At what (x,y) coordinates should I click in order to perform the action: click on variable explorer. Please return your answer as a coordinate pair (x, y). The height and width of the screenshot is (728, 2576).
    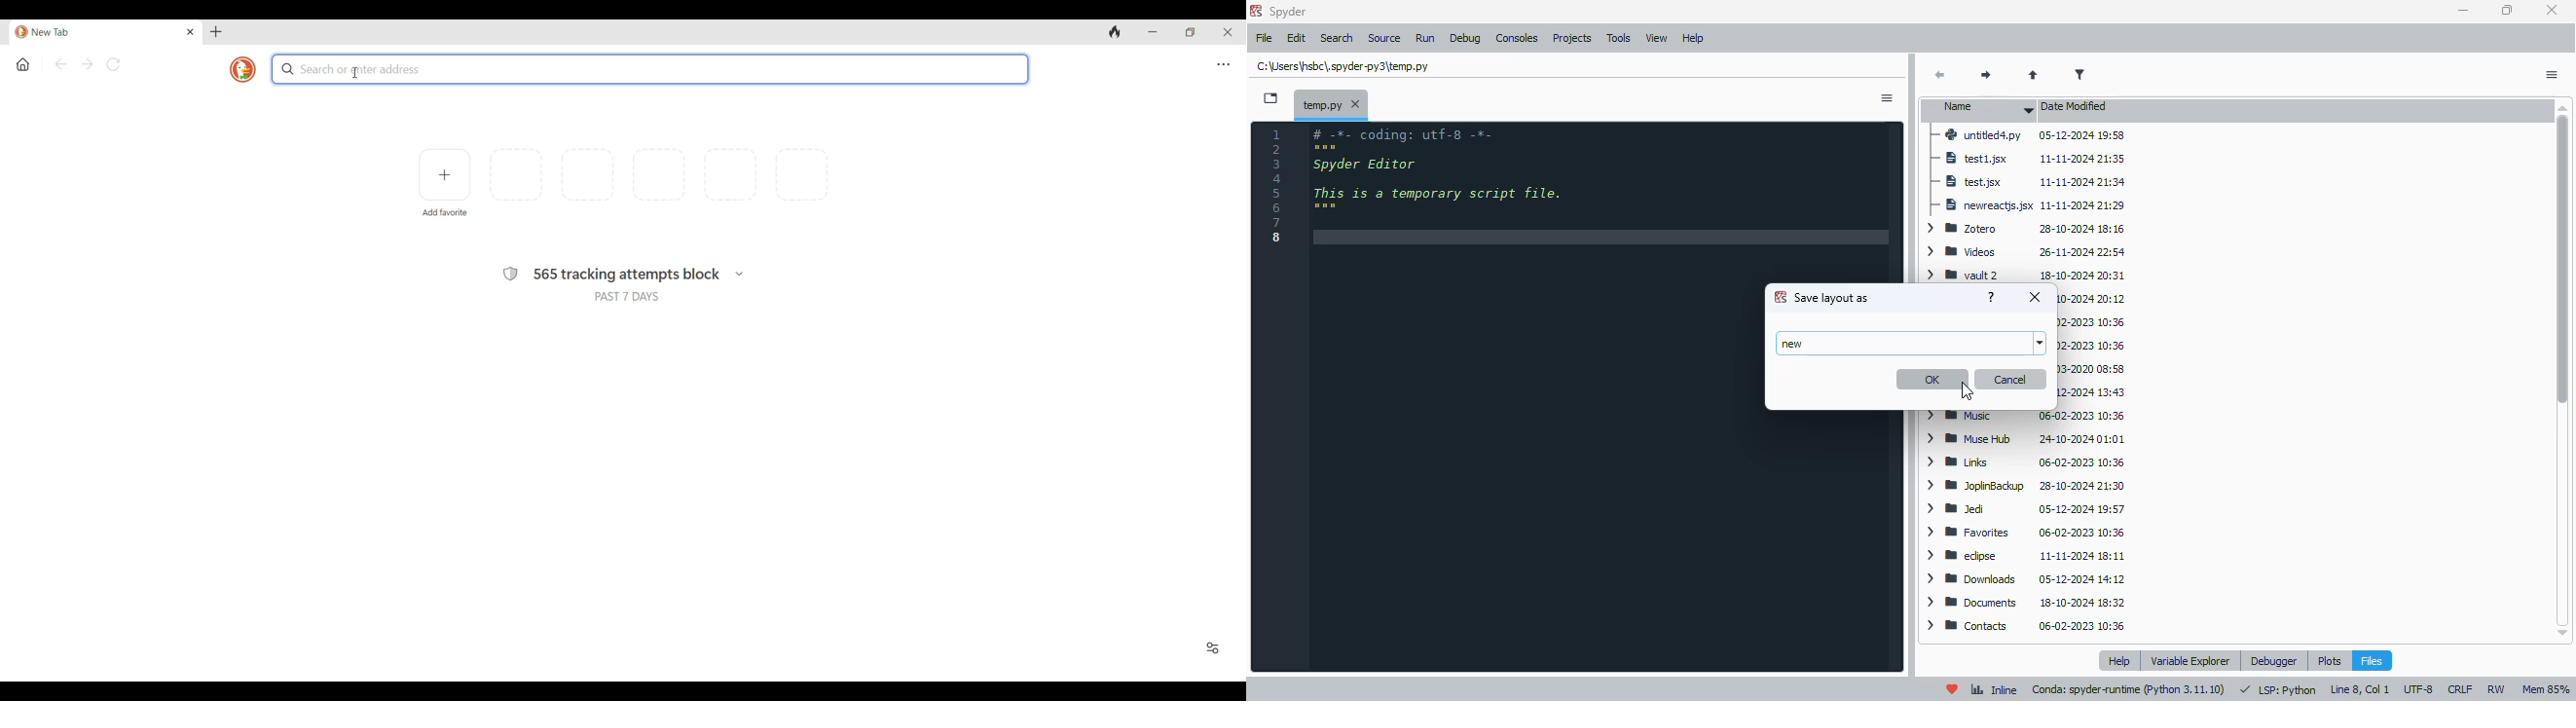
    Looking at the image, I should click on (2190, 660).